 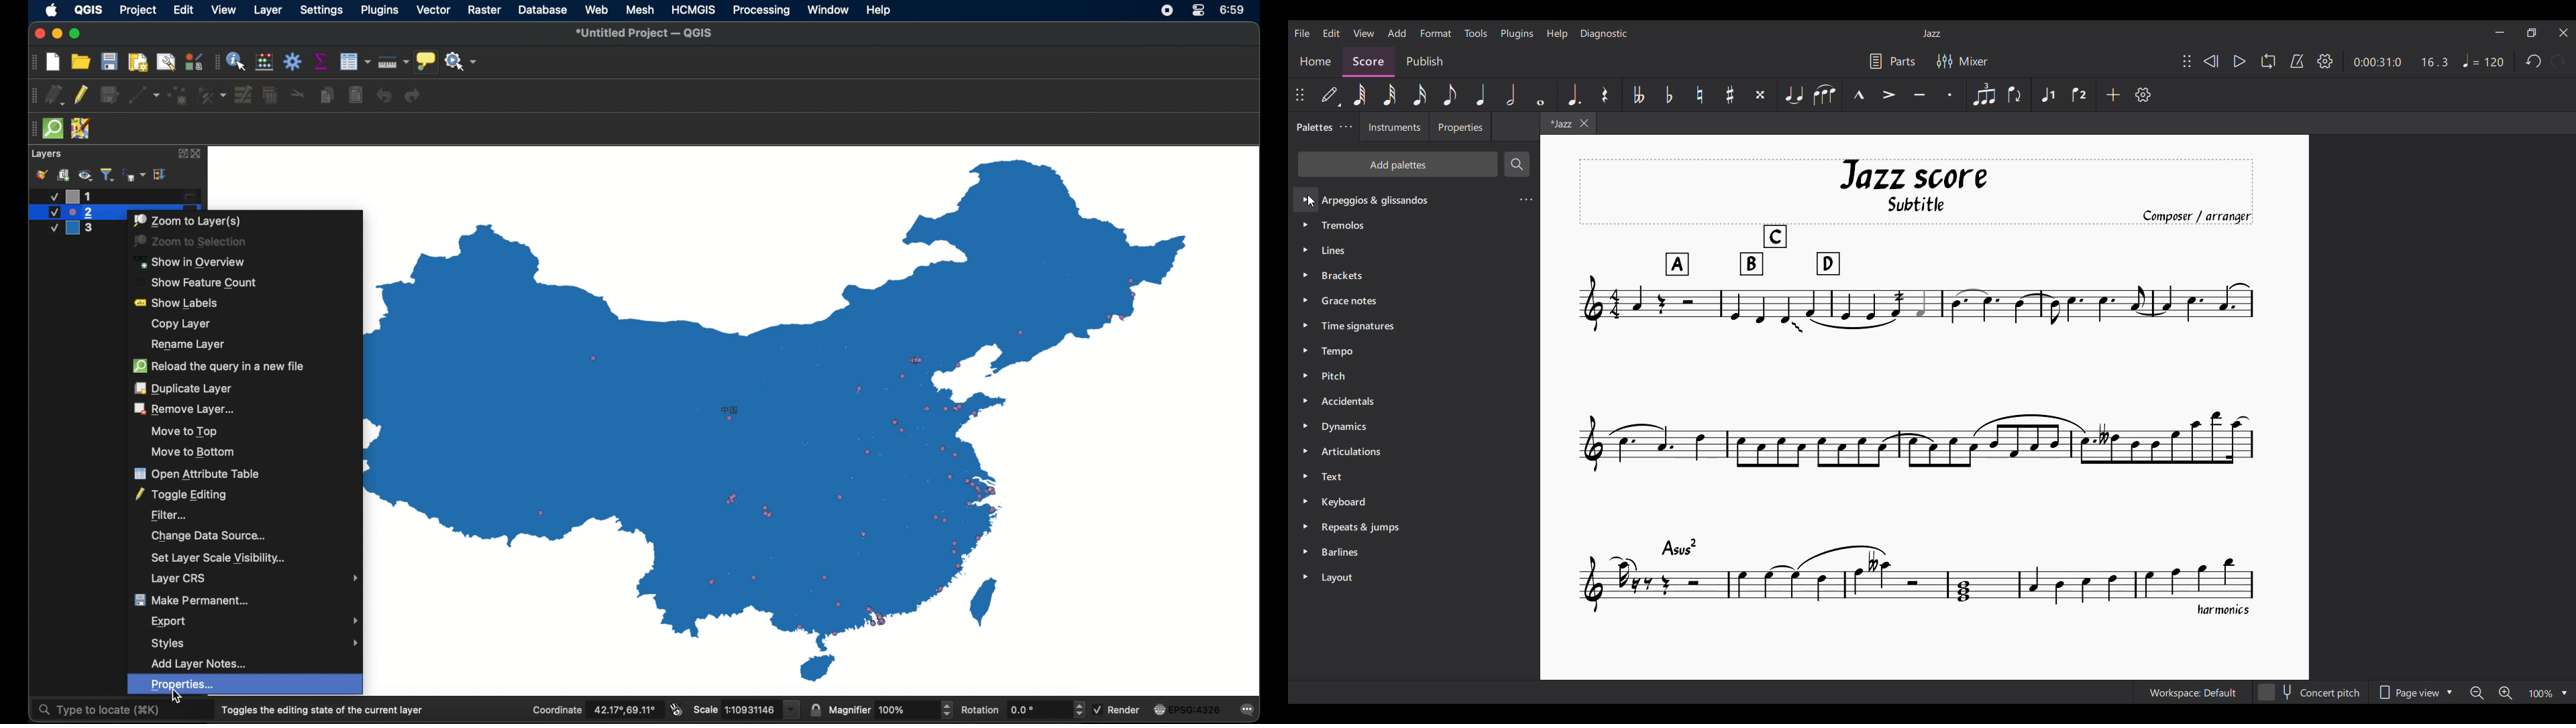 What do you see at coordinates (1312, 202) in the screenshot?
I see `Cursor` at bounding box center [1312, 202].